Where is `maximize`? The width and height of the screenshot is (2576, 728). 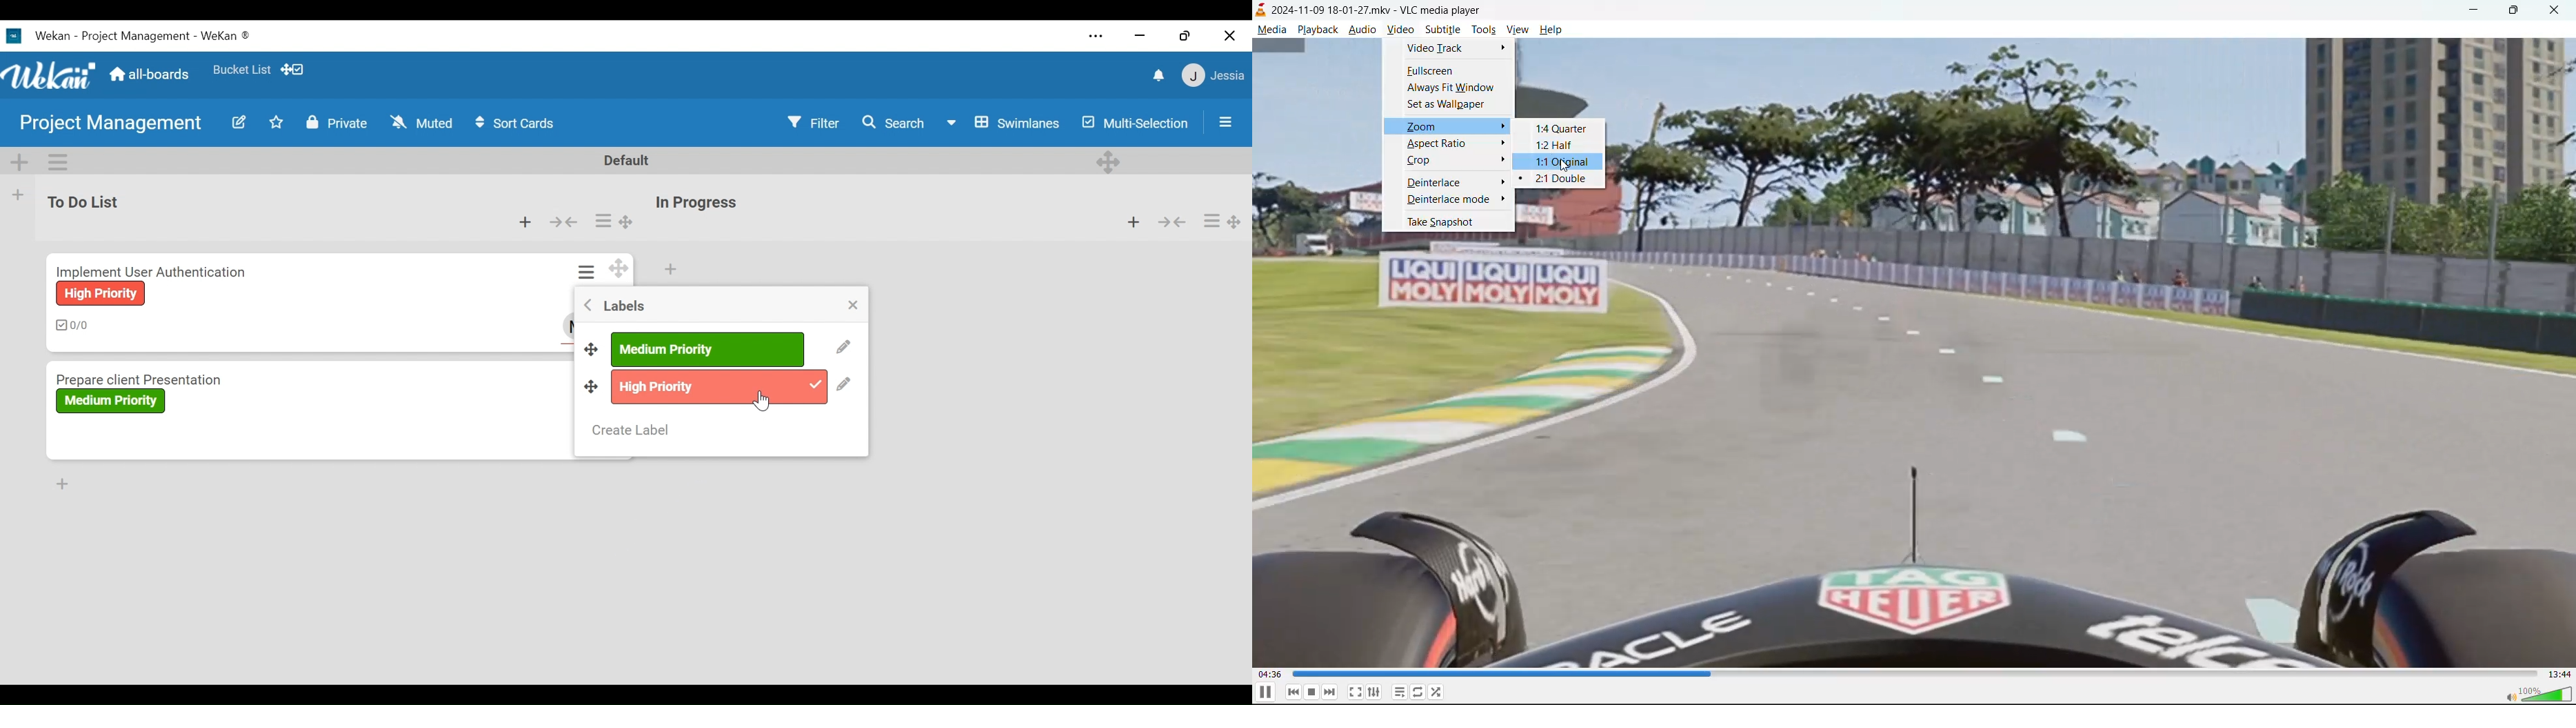 maximize is located at coordinates (2514, 11).